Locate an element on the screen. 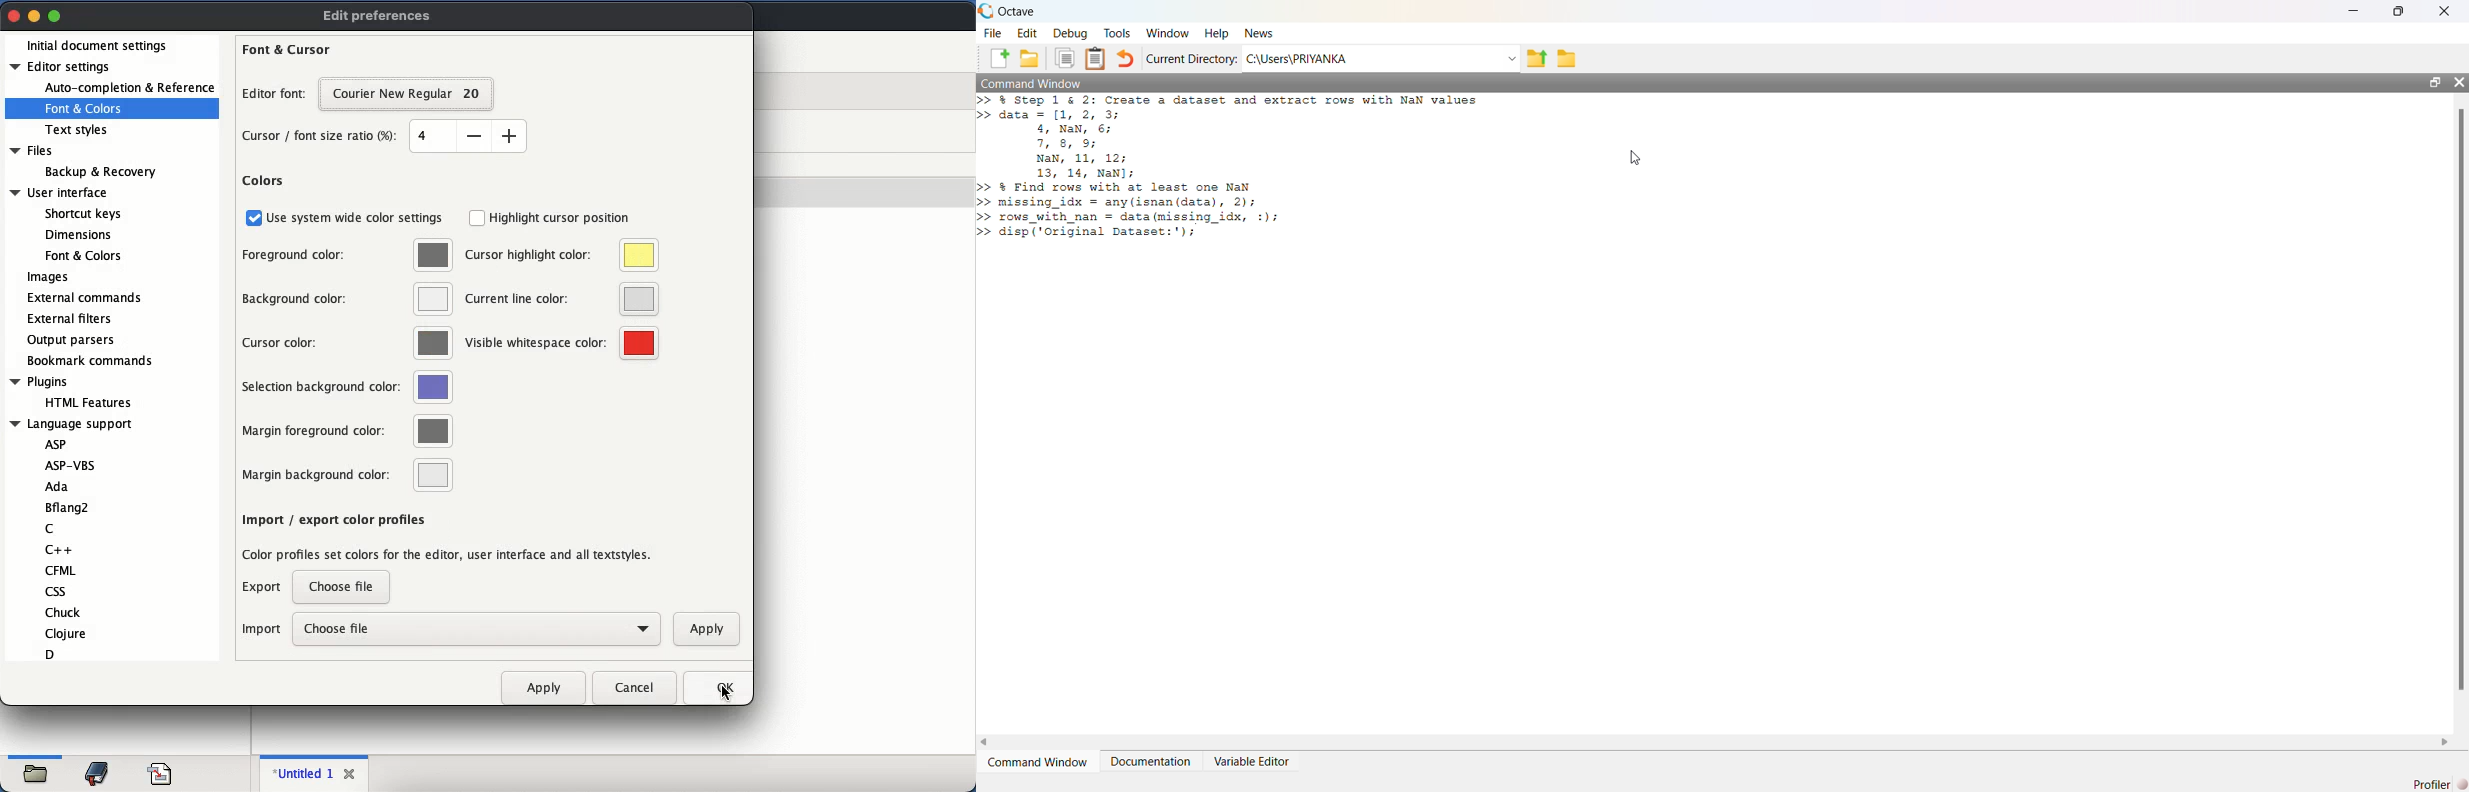  Files is located at coordinates (32, 150).